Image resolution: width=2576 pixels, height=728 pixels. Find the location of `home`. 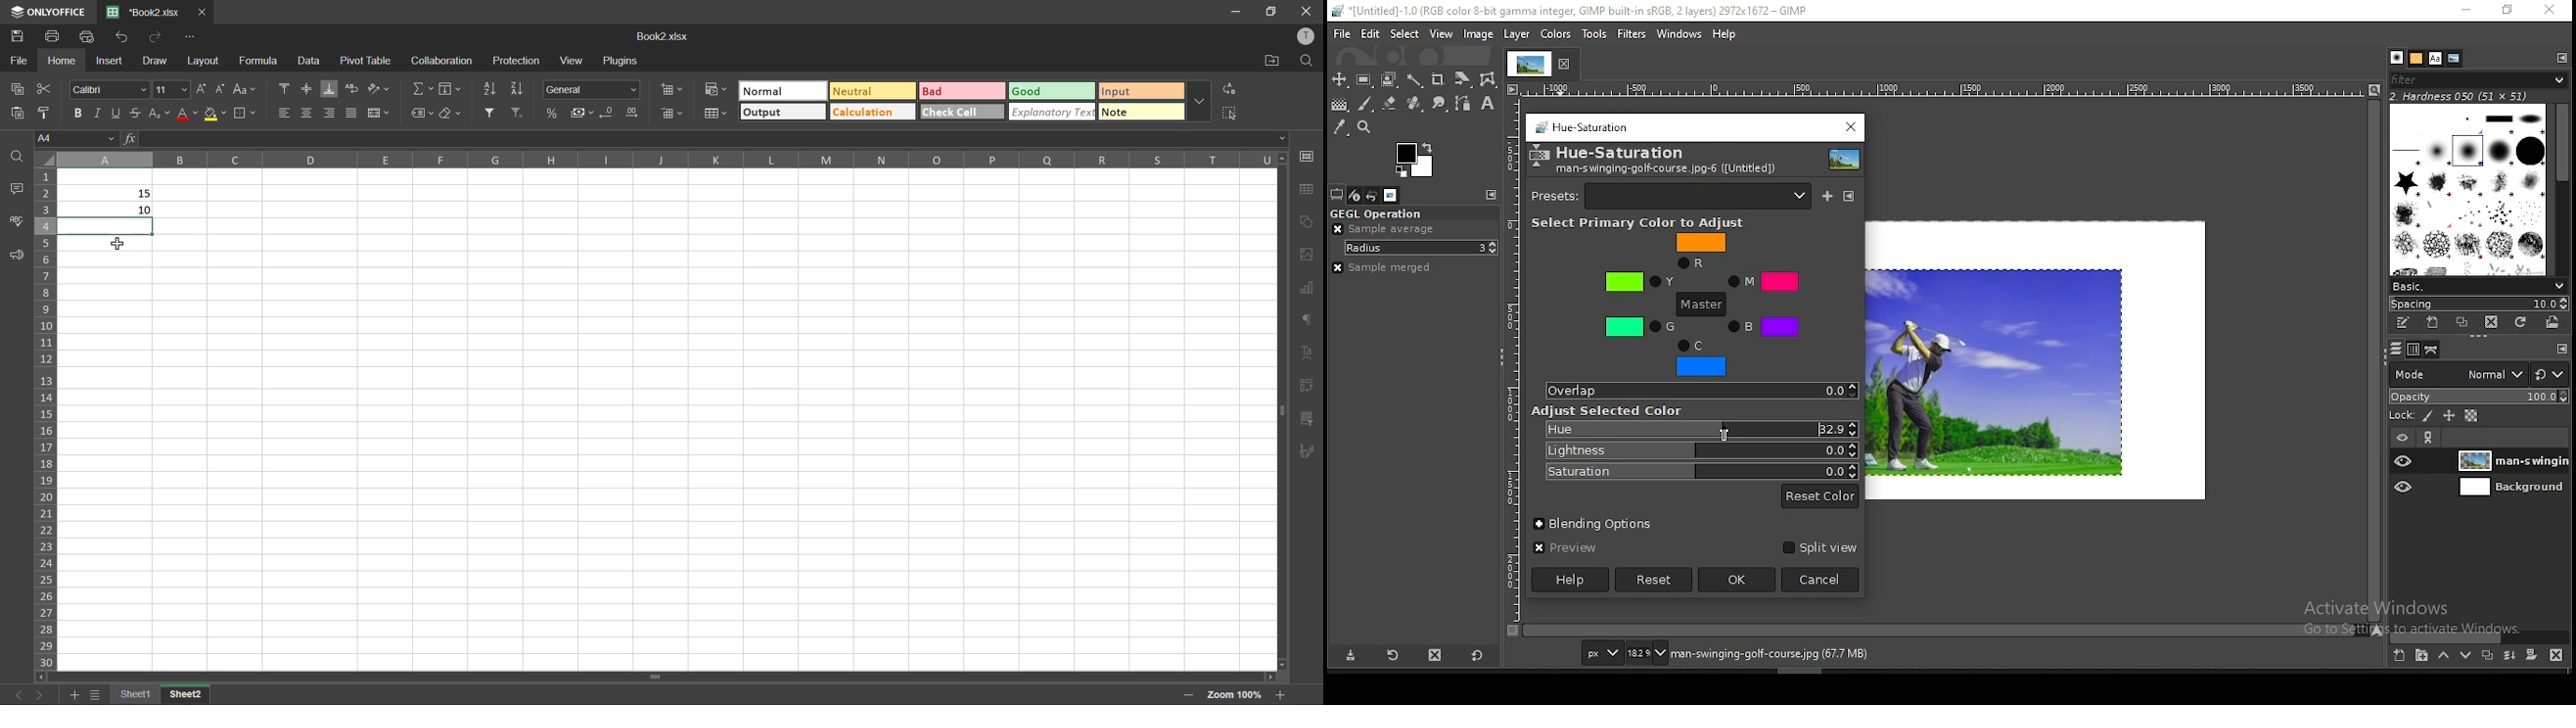

home is located at coordinates (62, 61).